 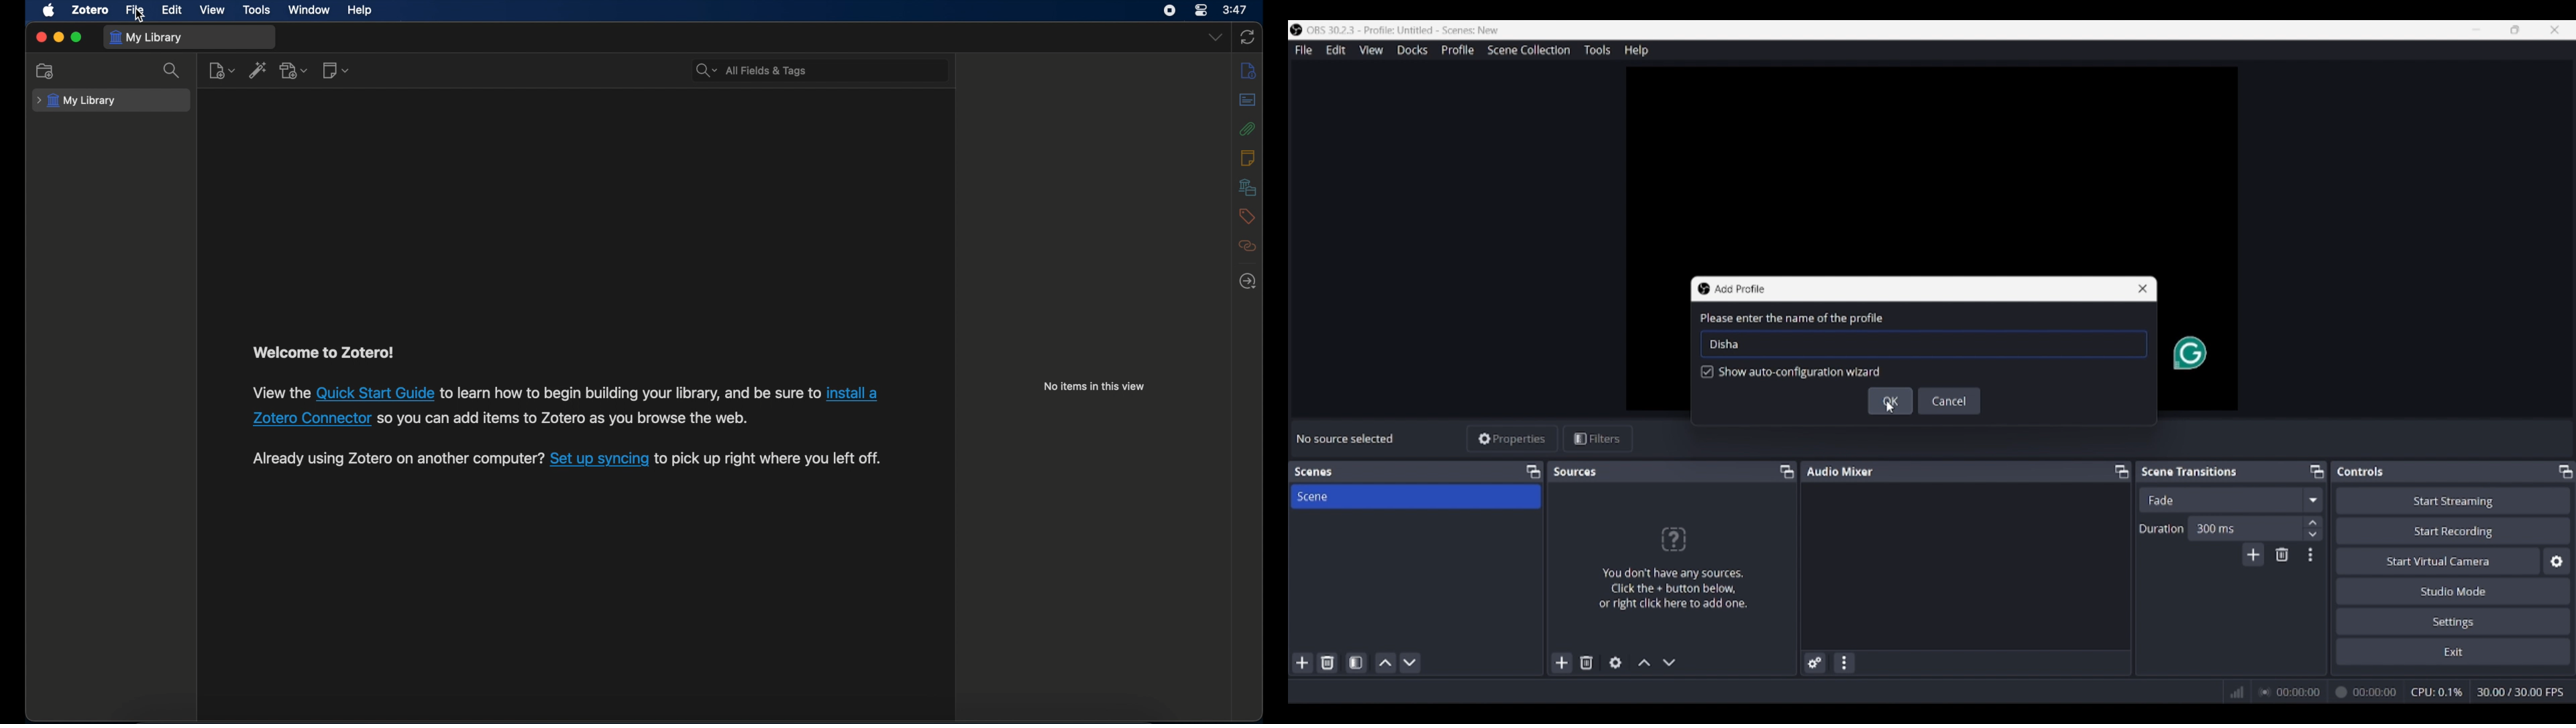 I want to click on file, so click(x=134, y=10).